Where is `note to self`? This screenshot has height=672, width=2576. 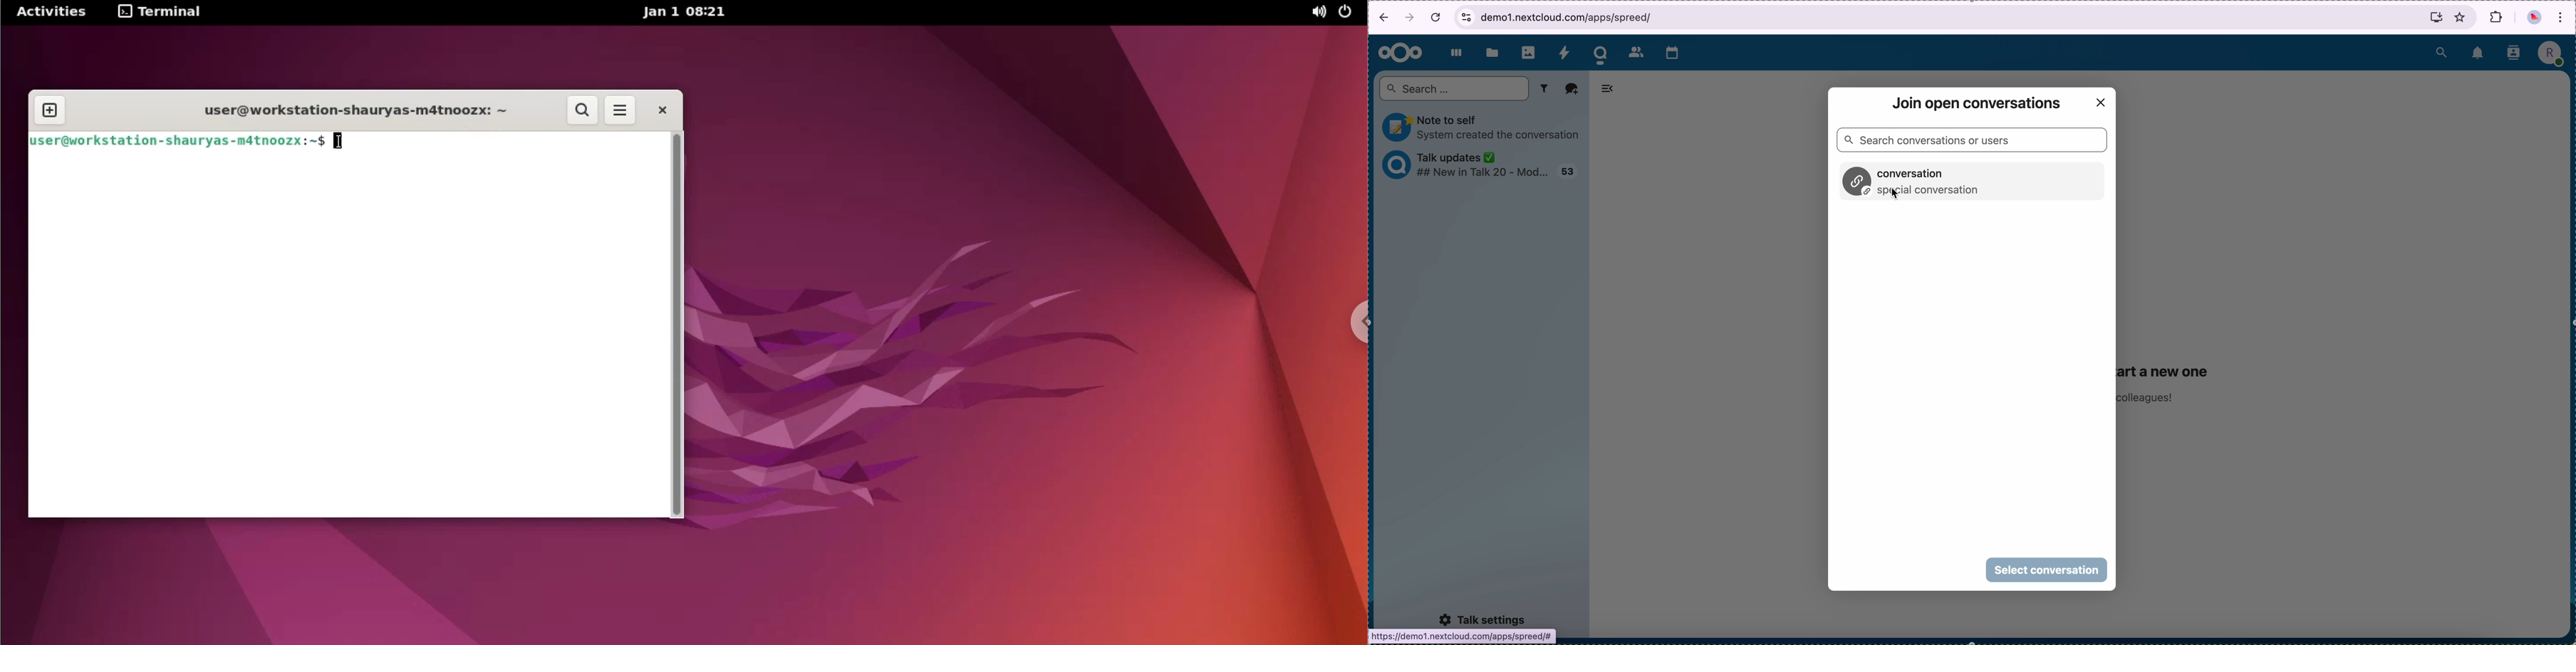
note to self is located at coordinates (1483, 128).